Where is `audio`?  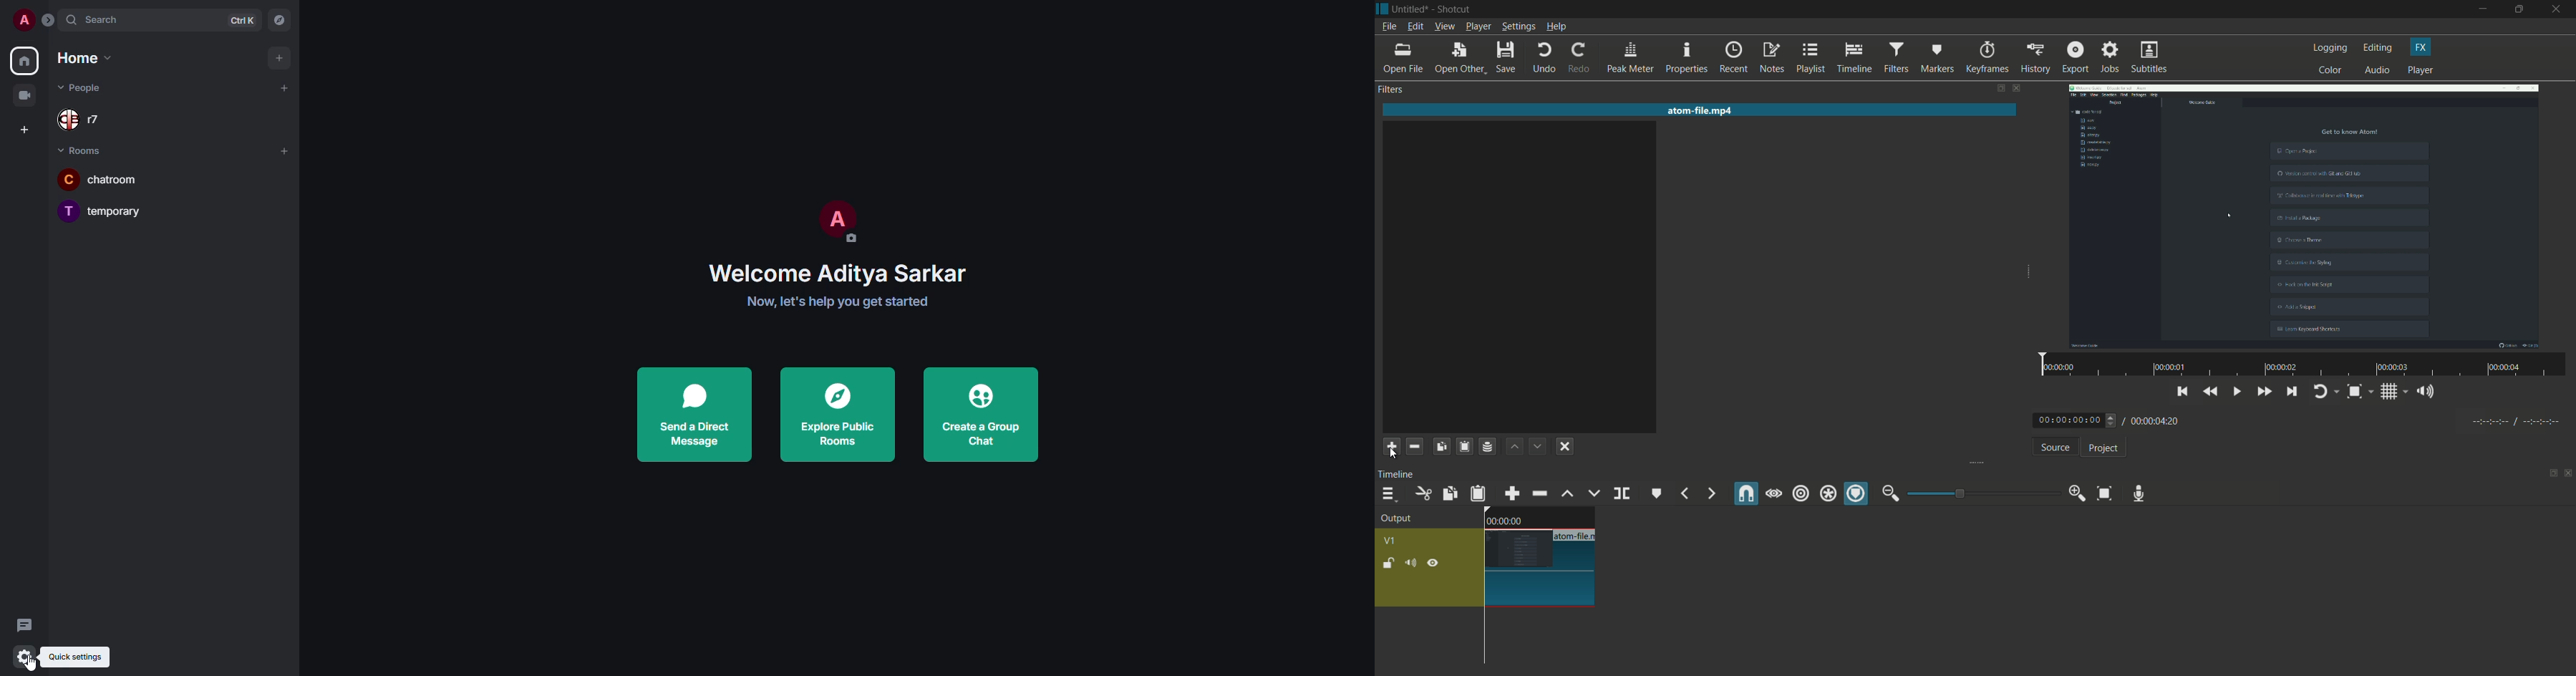 audio is located at coordinates (2378, 71).